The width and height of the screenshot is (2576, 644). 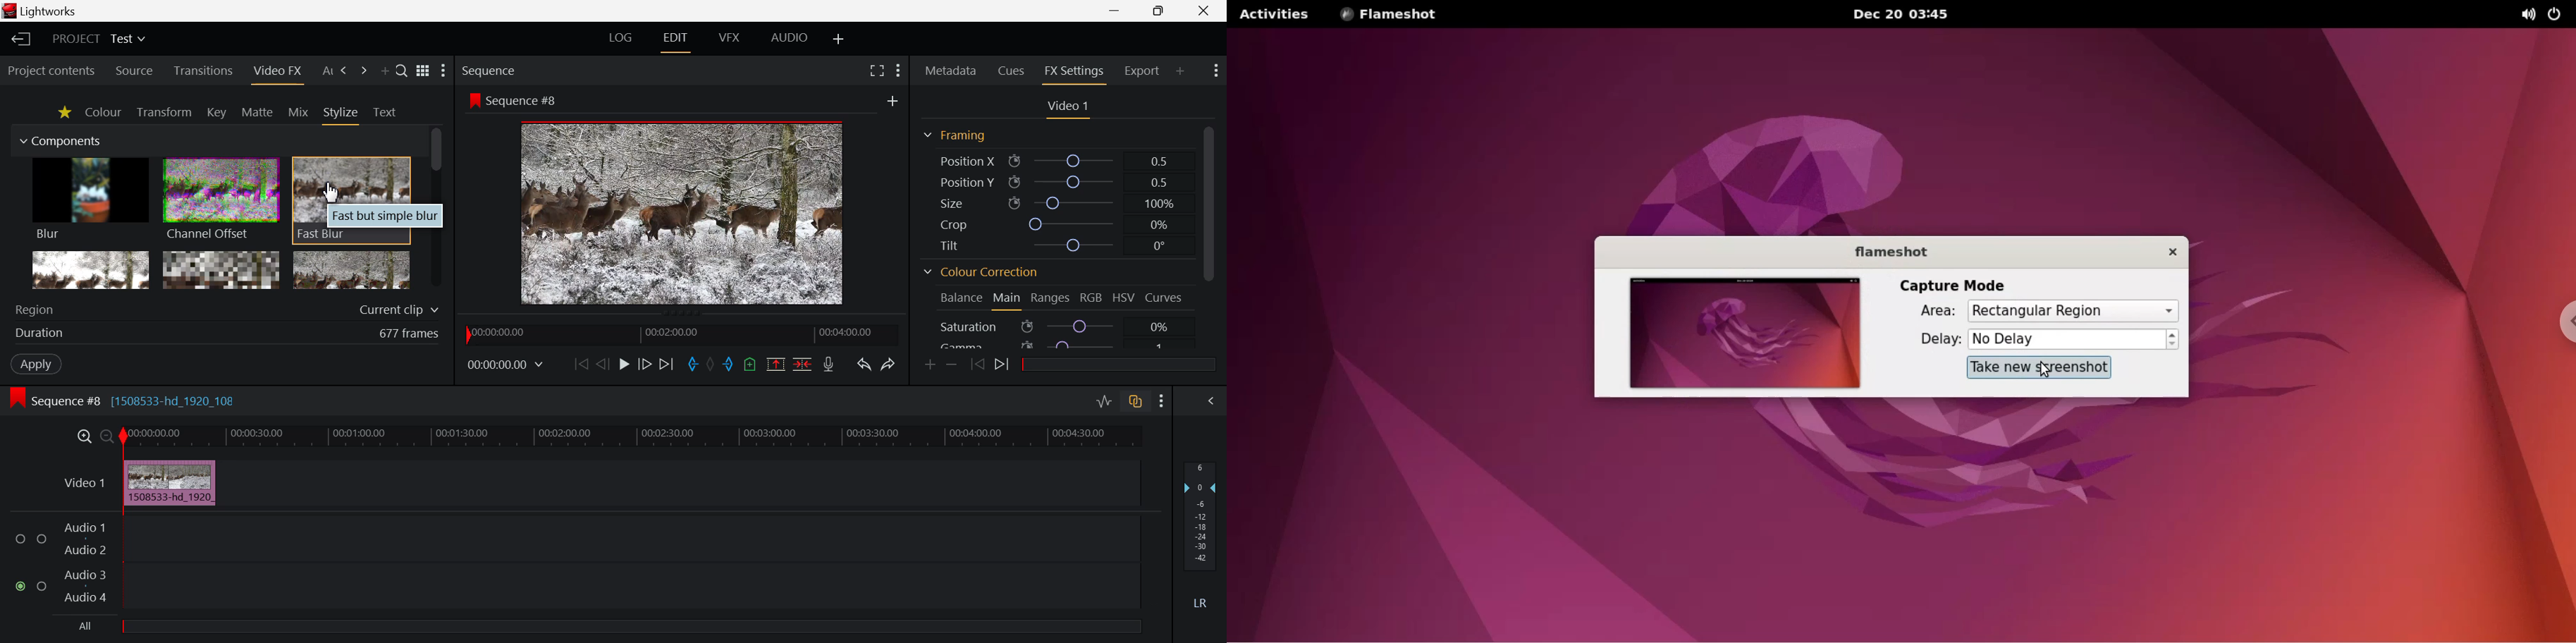 I want to click on Show Settings, so click(x=1163, y=401).